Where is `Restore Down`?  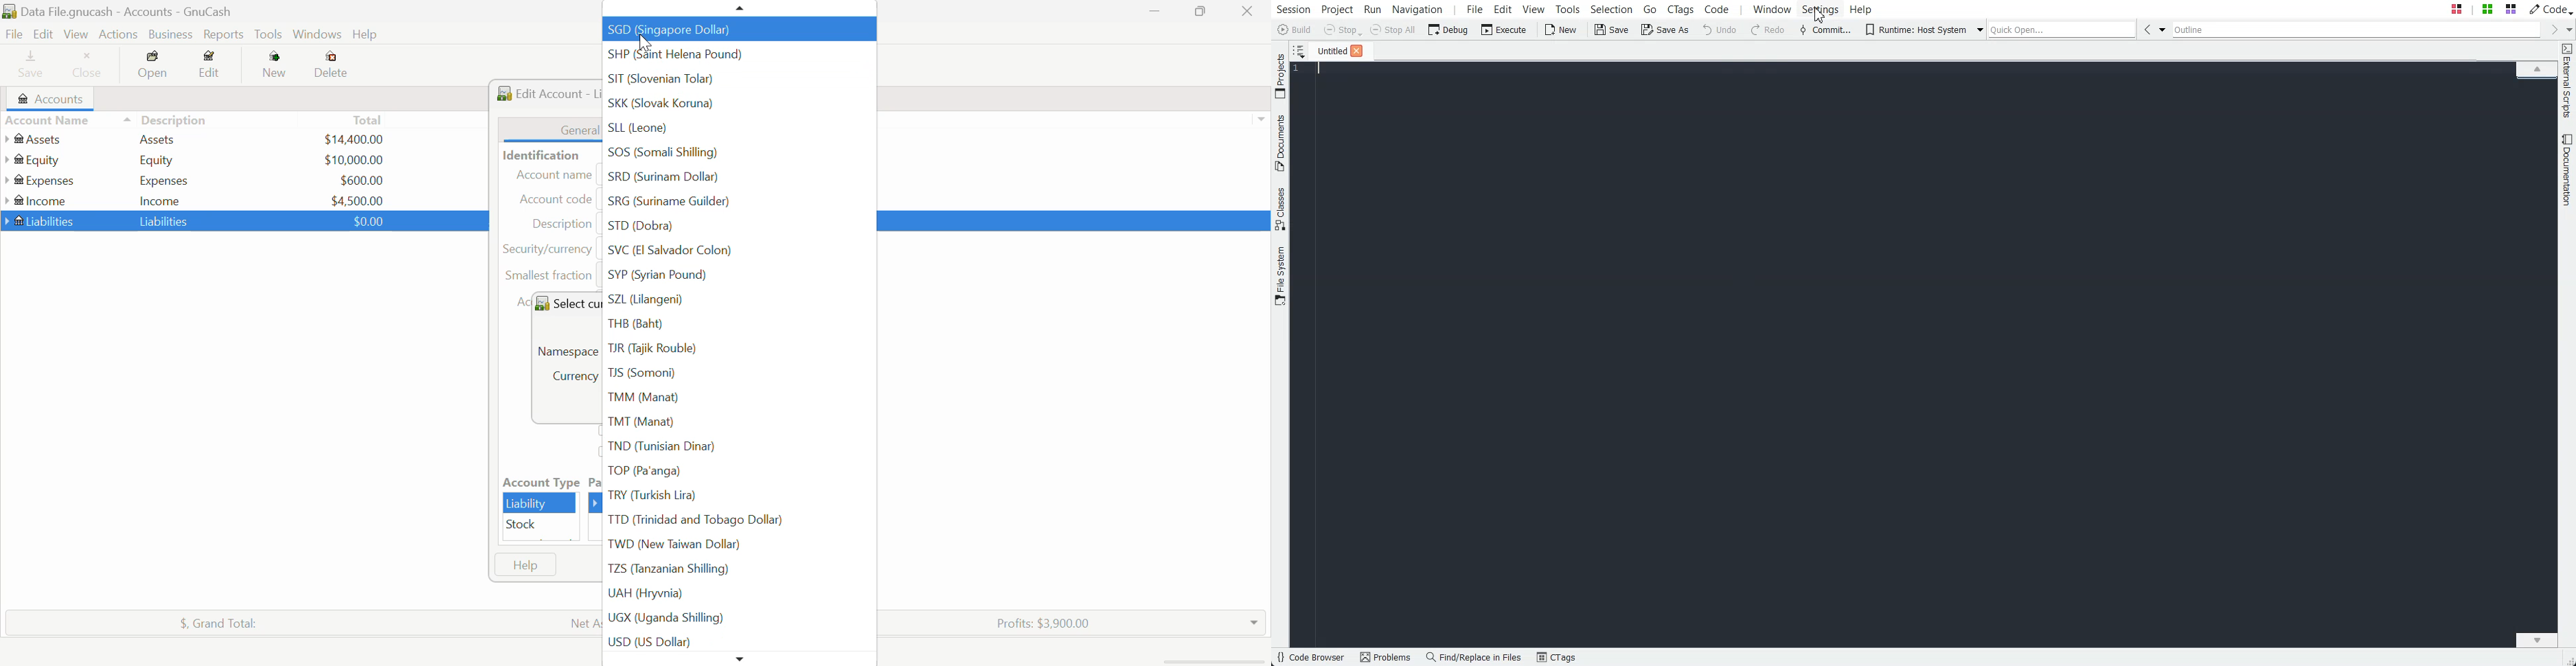 Restore Down is located at coordinates (1155, 13).